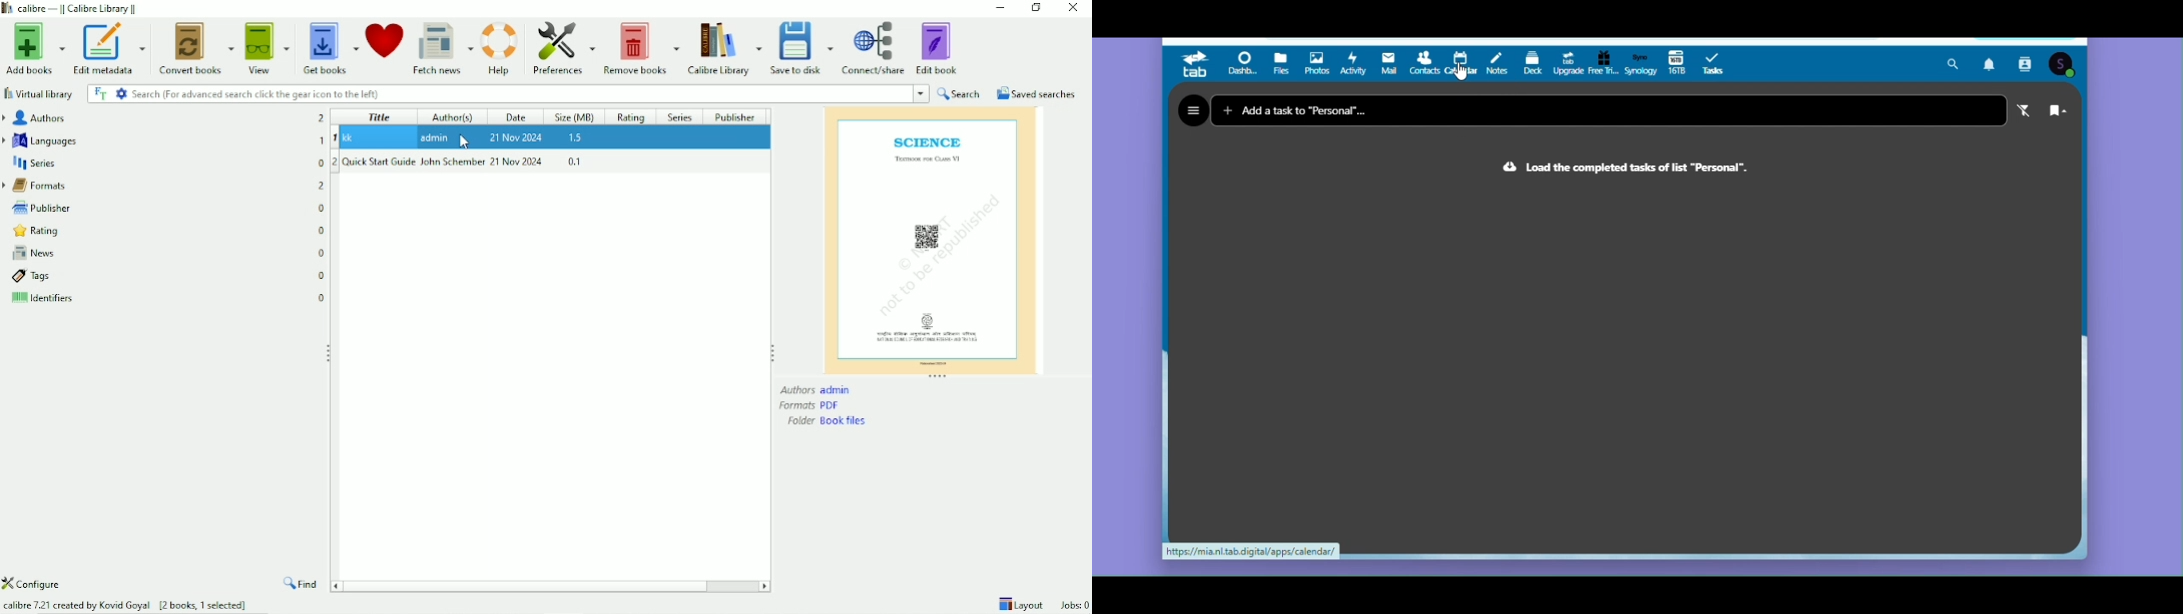  Describe the element at coordinates (443, 50) in the screenshot. I see `Fetch news` at that location.